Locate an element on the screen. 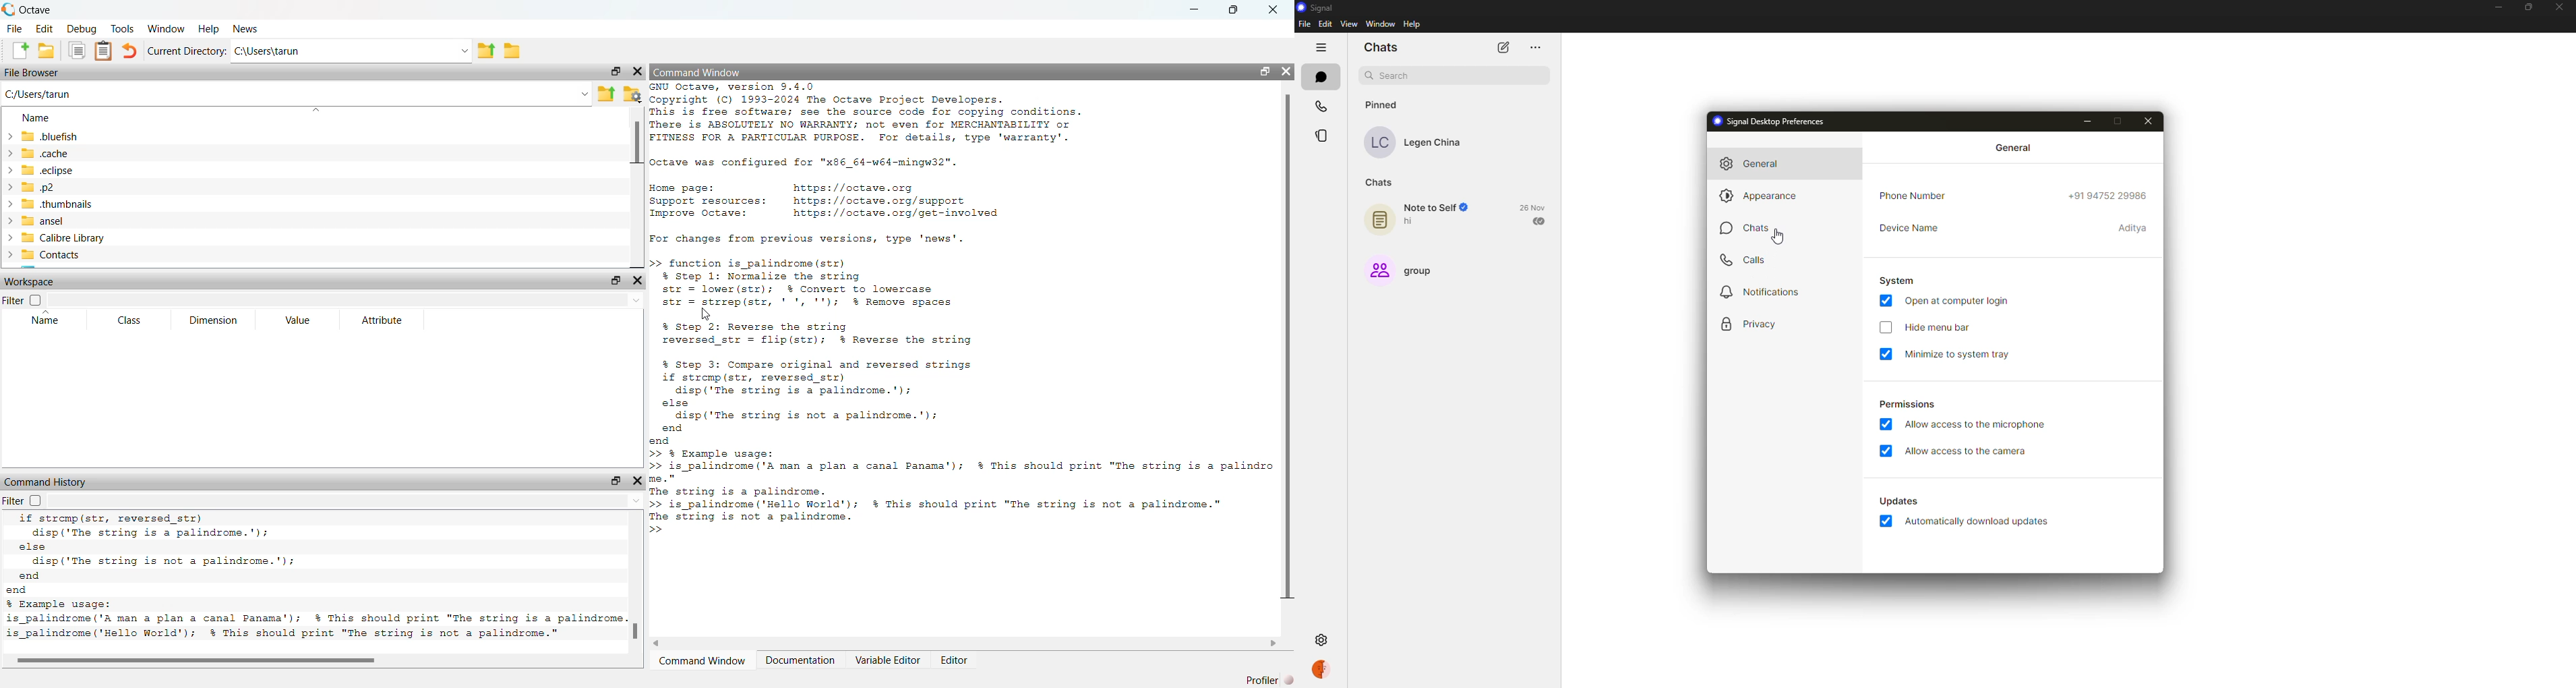 The height and width of the screenshot is (700, 2576). prompt cursor is located at coordinates (653, 264).